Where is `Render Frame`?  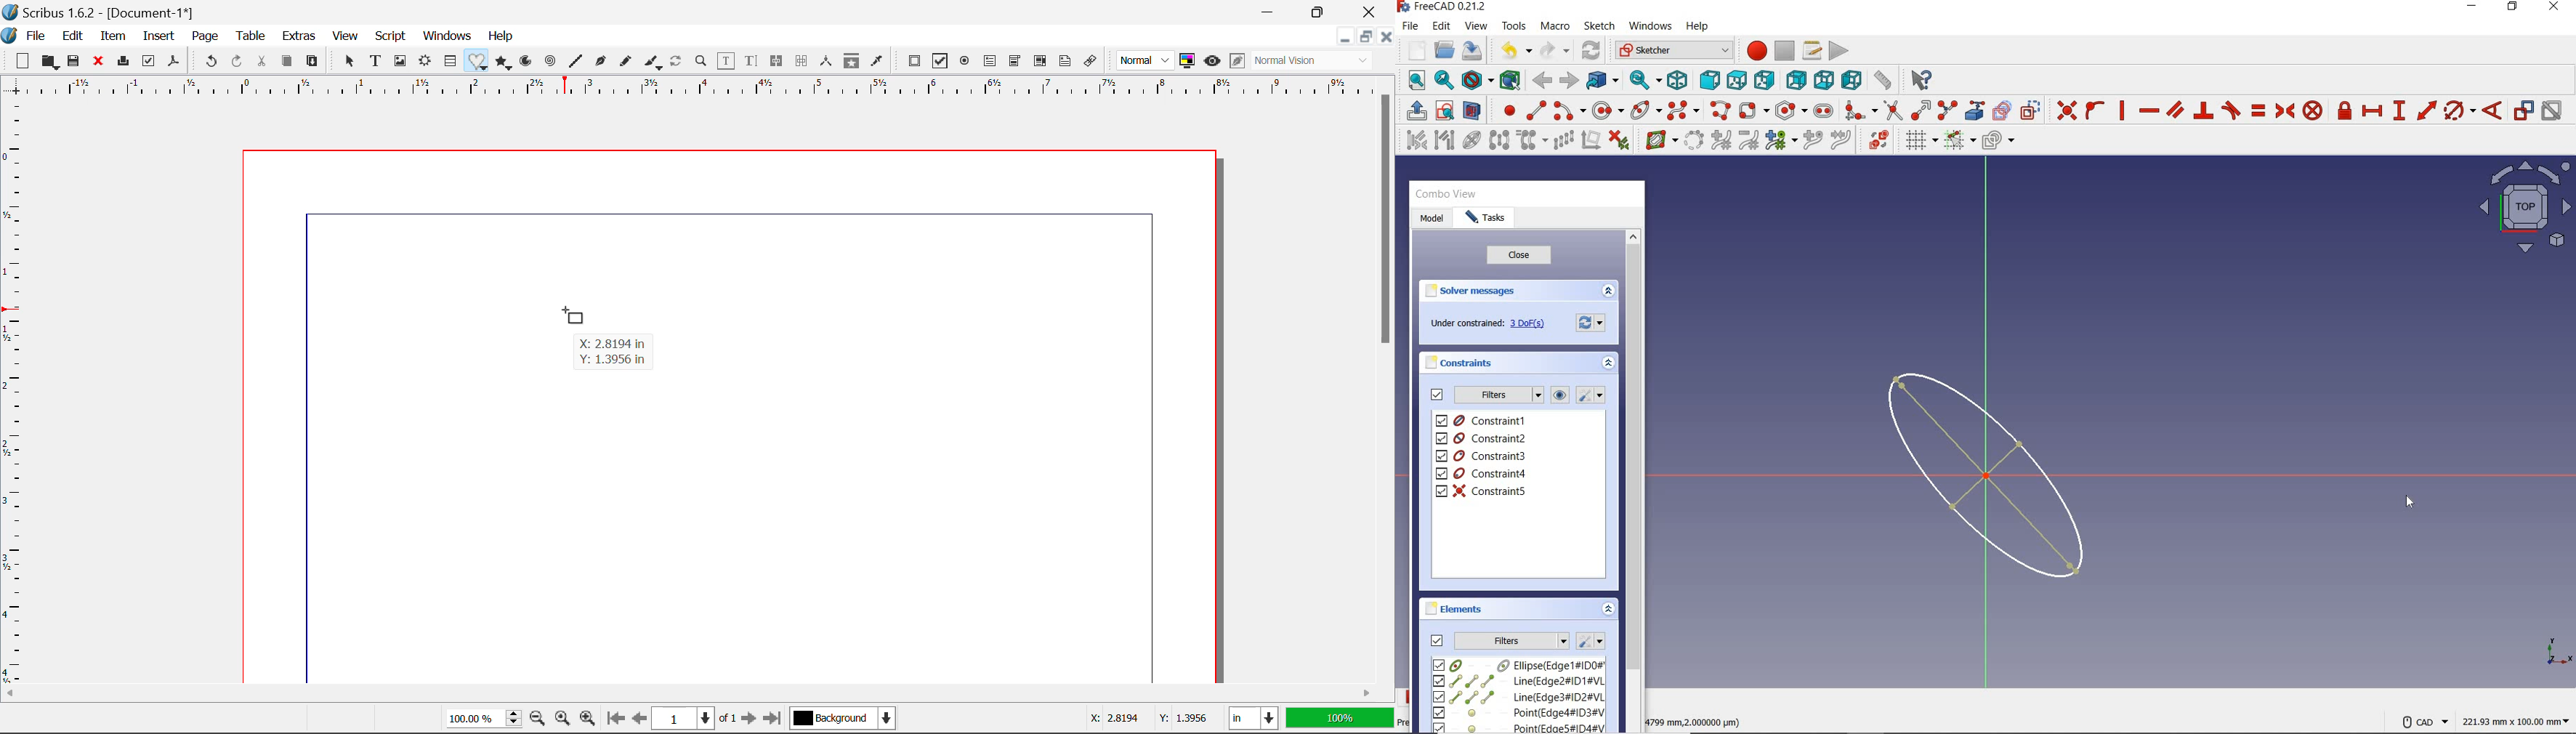
Render Frame is located at coordinates (426, 62).